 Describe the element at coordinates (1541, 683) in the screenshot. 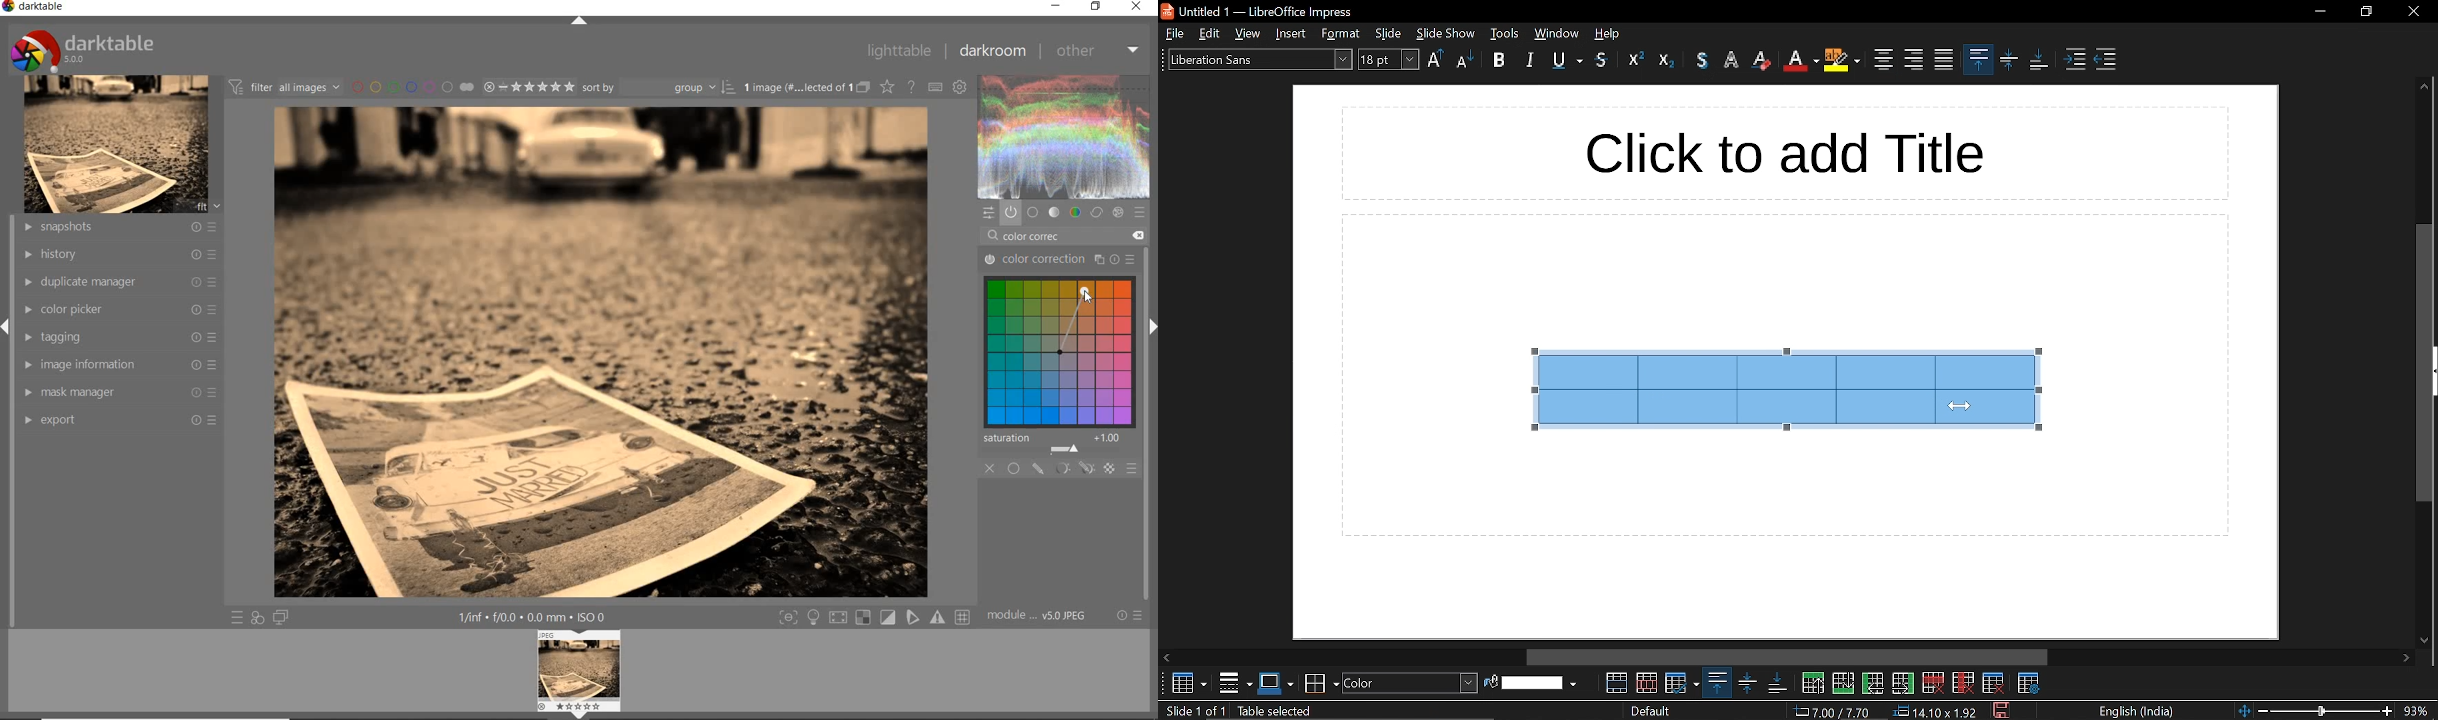

I see `fill color` at that location.